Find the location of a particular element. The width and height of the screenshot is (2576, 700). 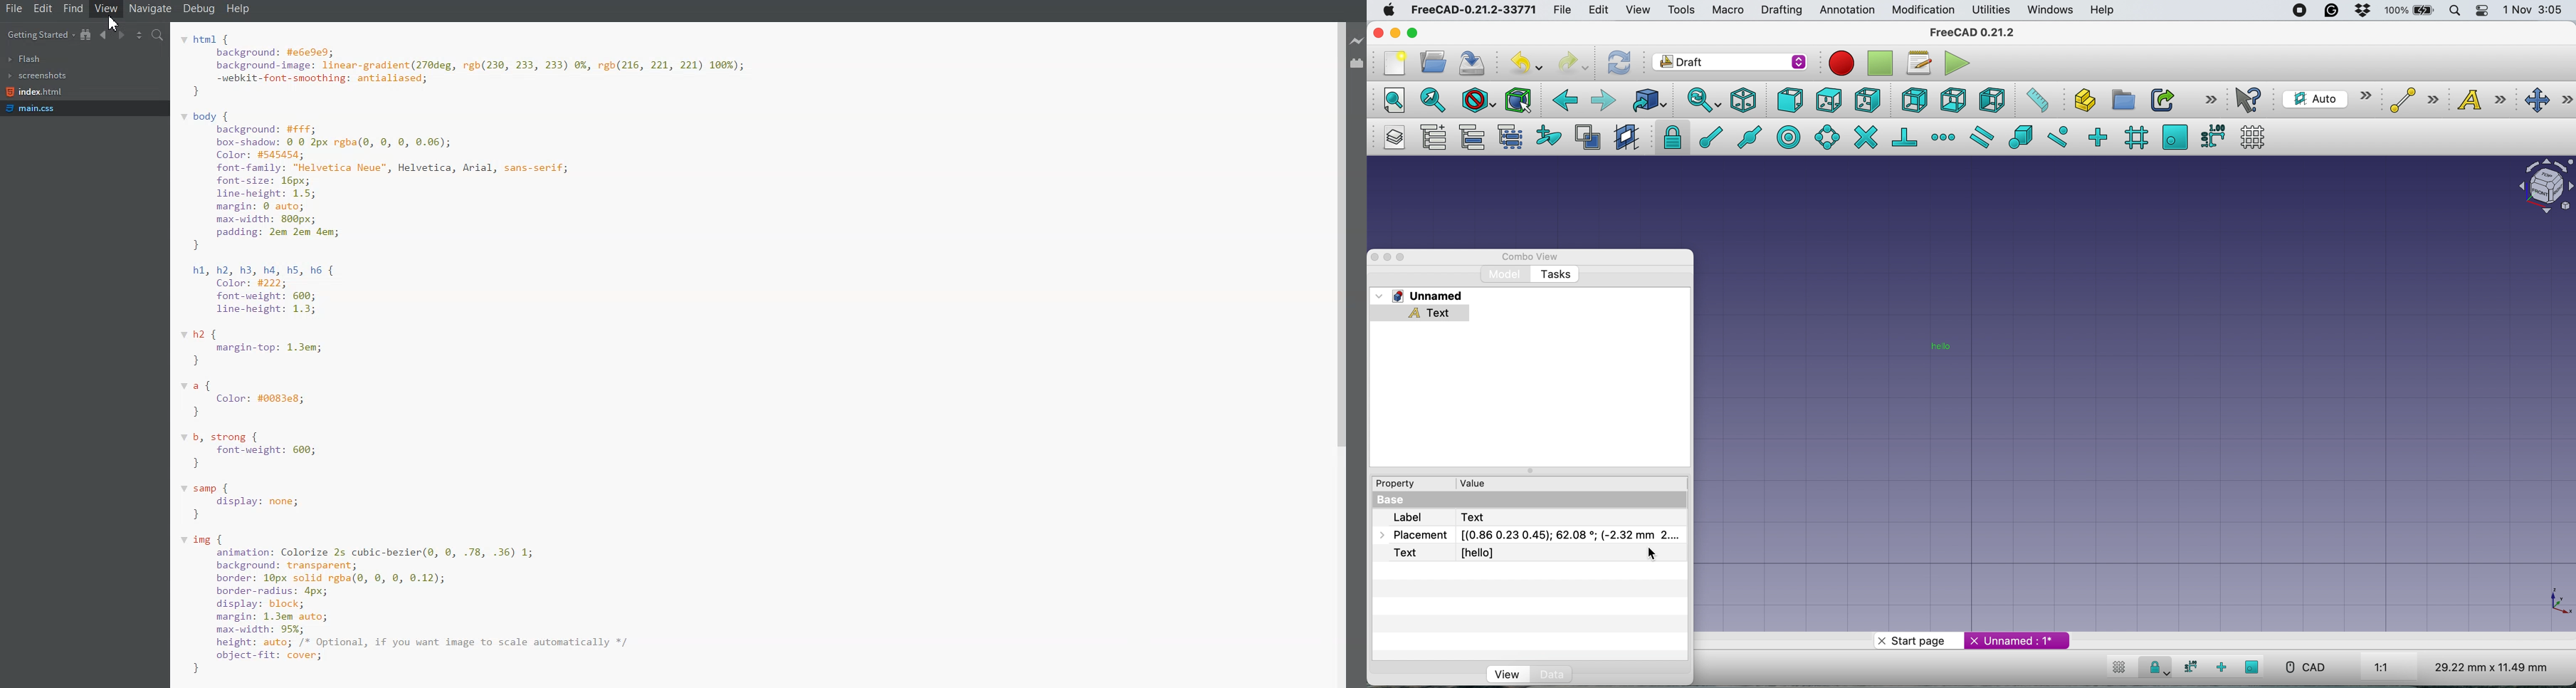

isometric is located at coordinates (1743, 100).